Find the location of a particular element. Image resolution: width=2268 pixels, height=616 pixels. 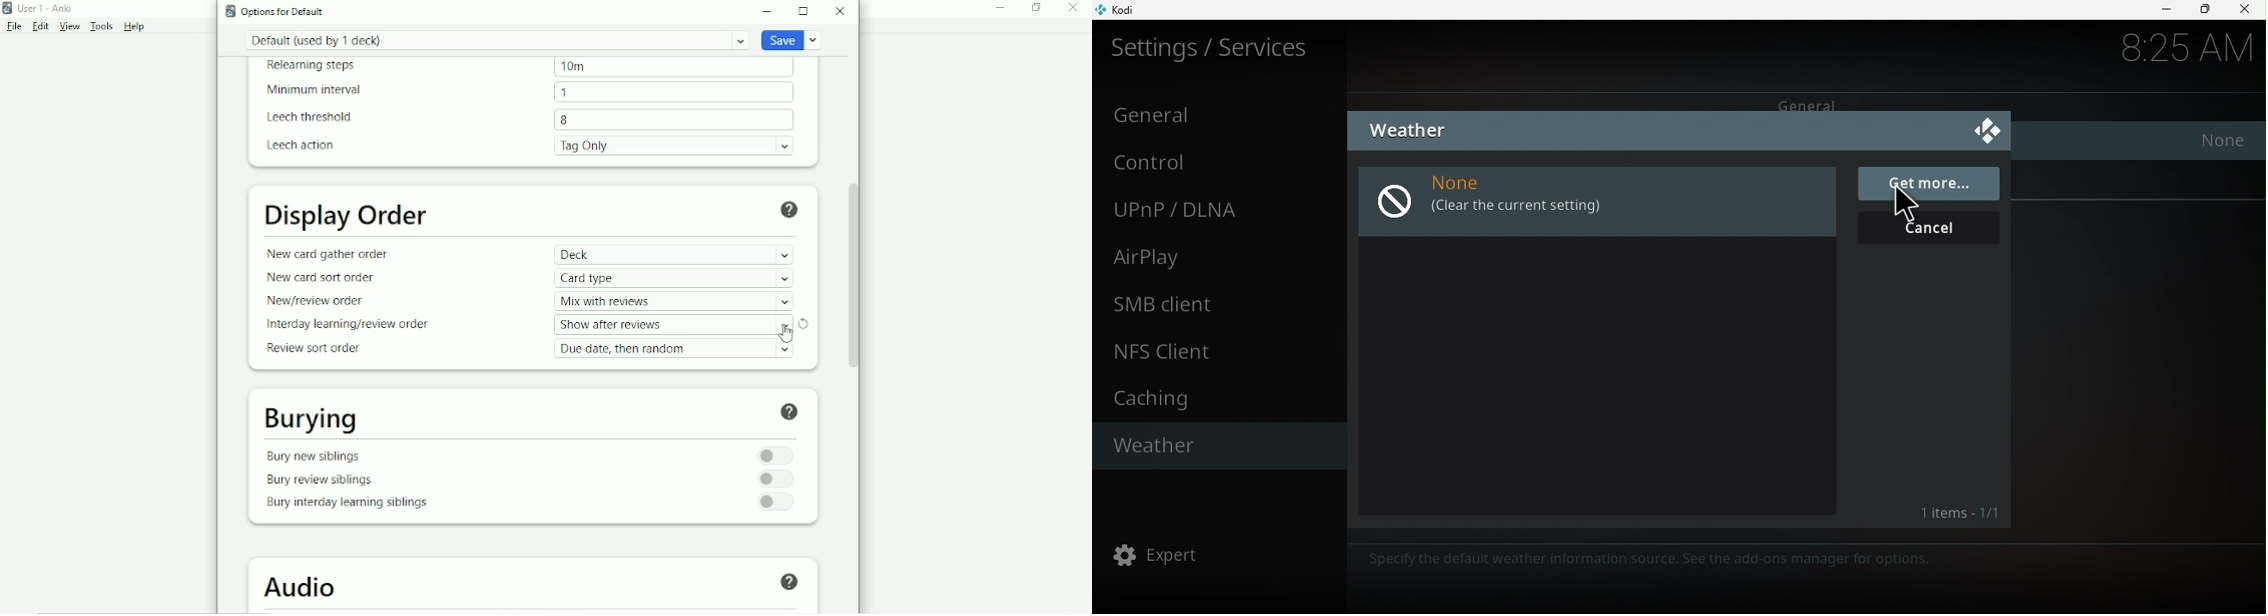

Leech threshold is located at coordinates (310, 118).